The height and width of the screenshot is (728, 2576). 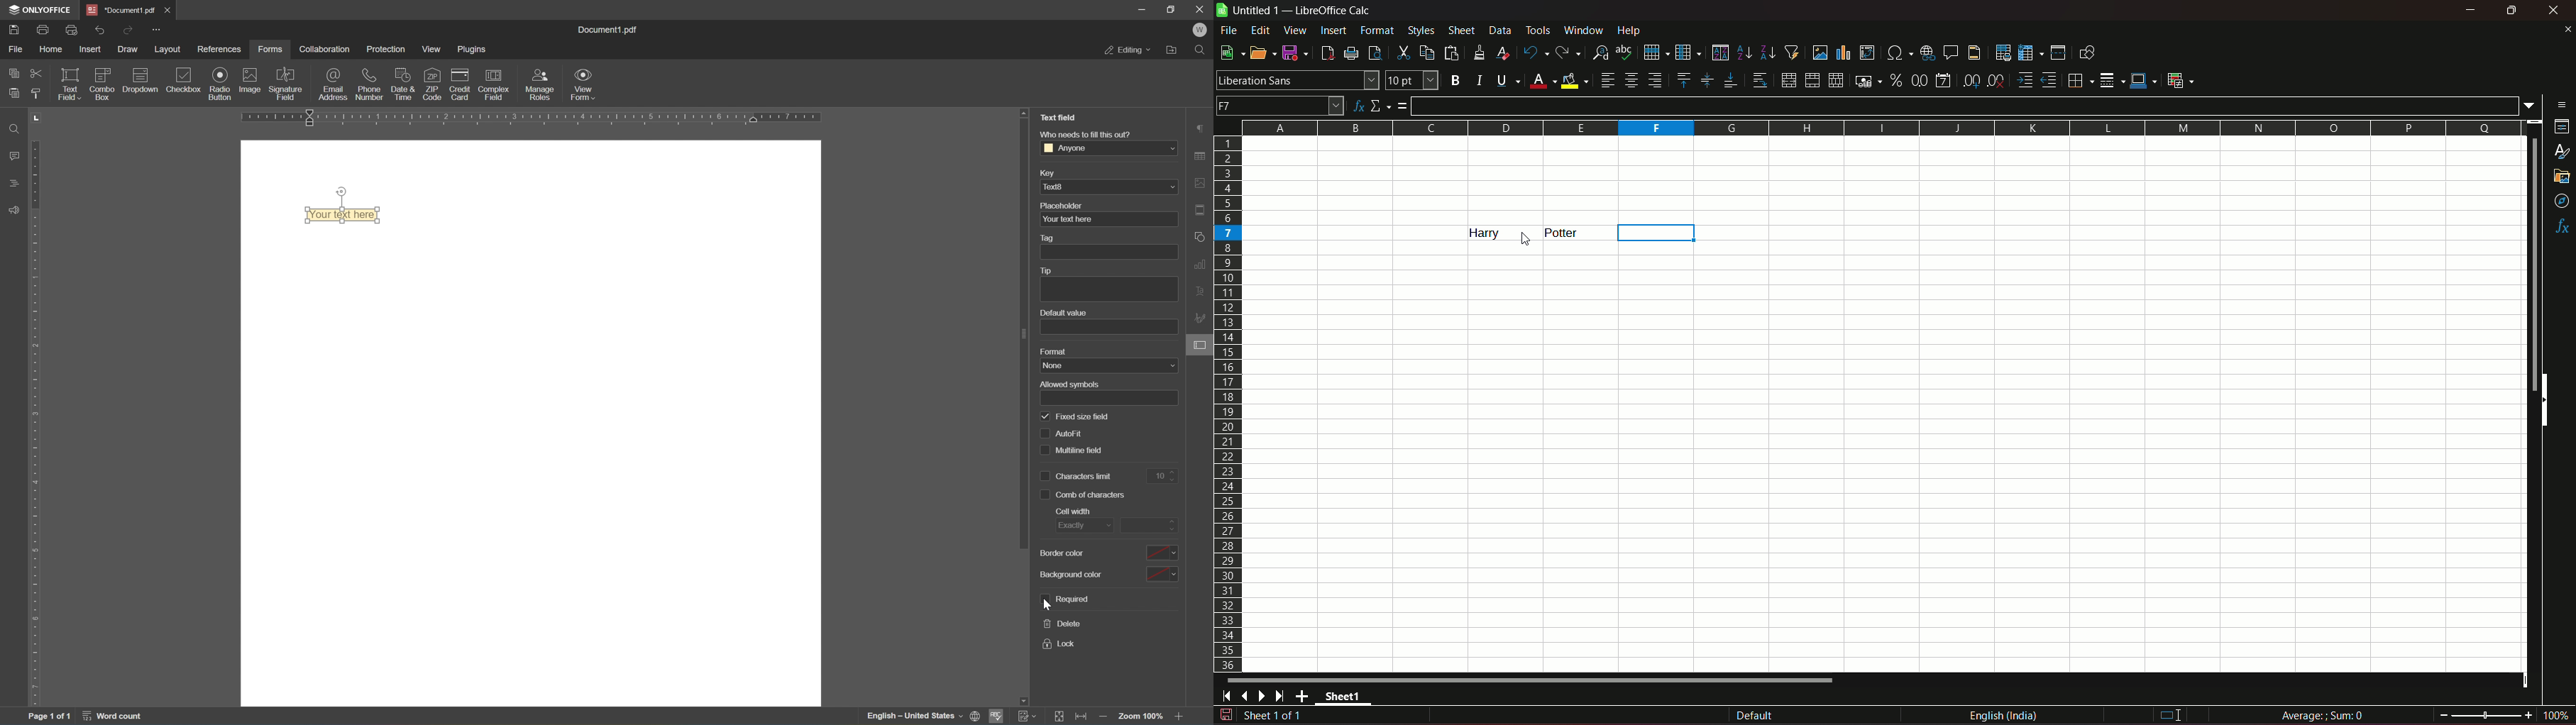 I want to click on spell checking, so click(x=996, y=716).